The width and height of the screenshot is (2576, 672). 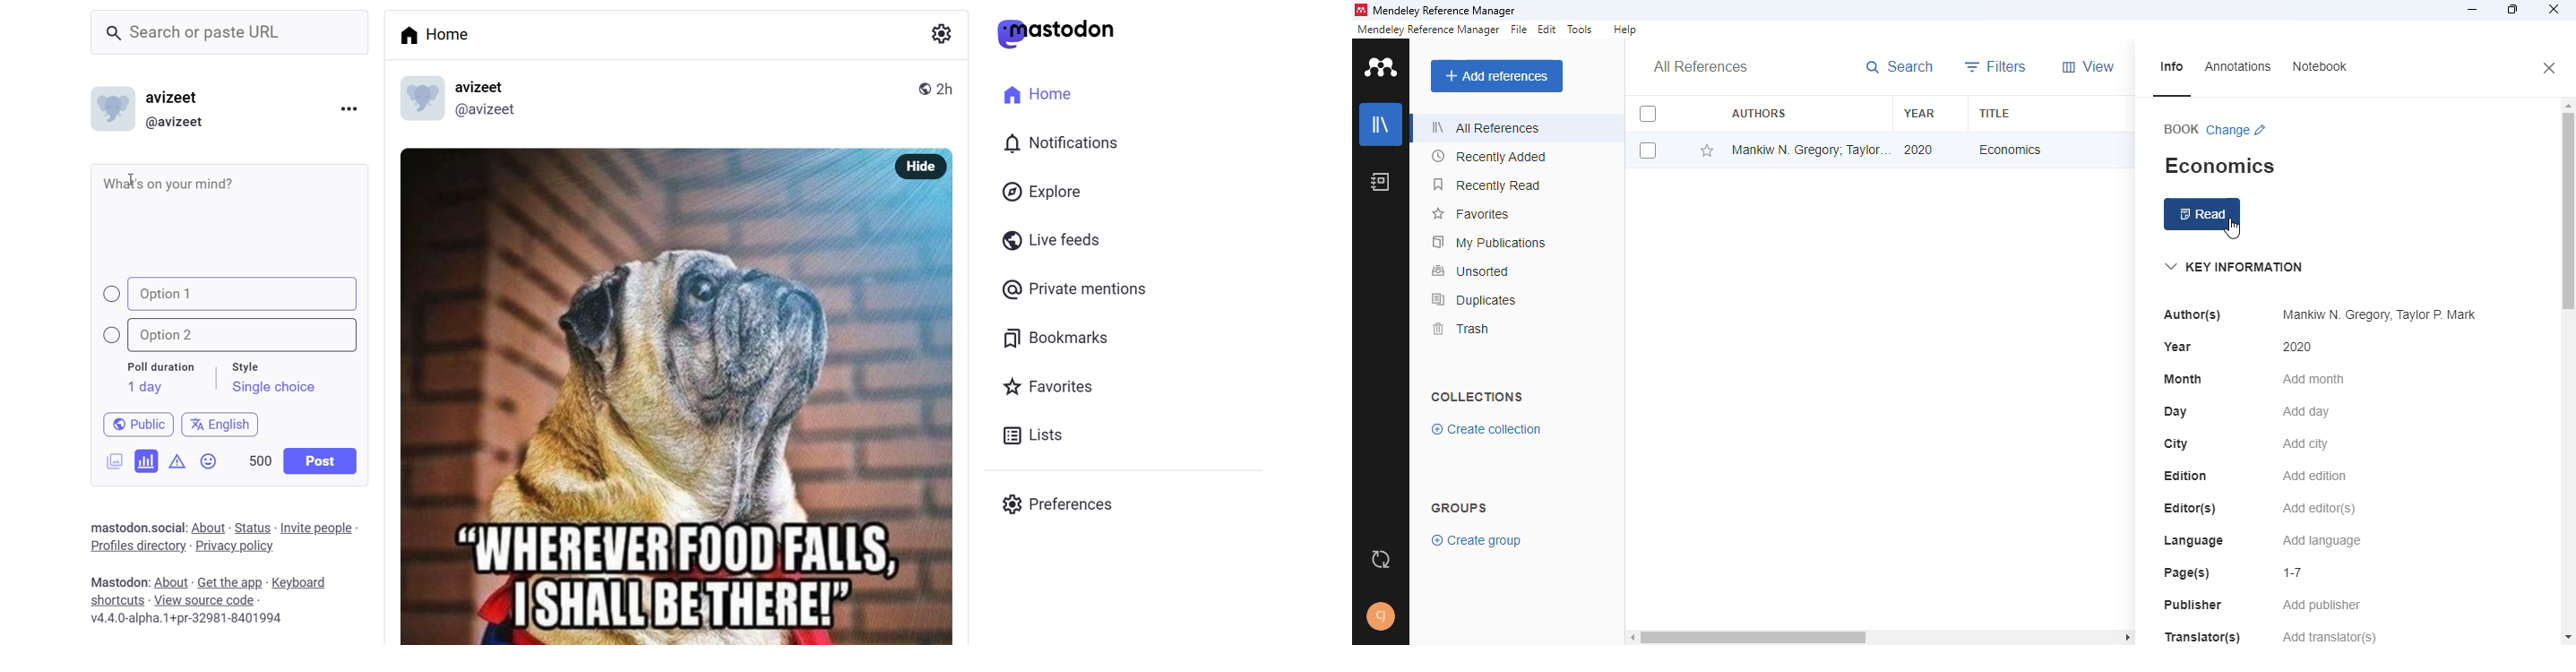 What do you see at coordinates (2181, 130) in the screenshot?
I see `book` at bounding box center [2181, 130].